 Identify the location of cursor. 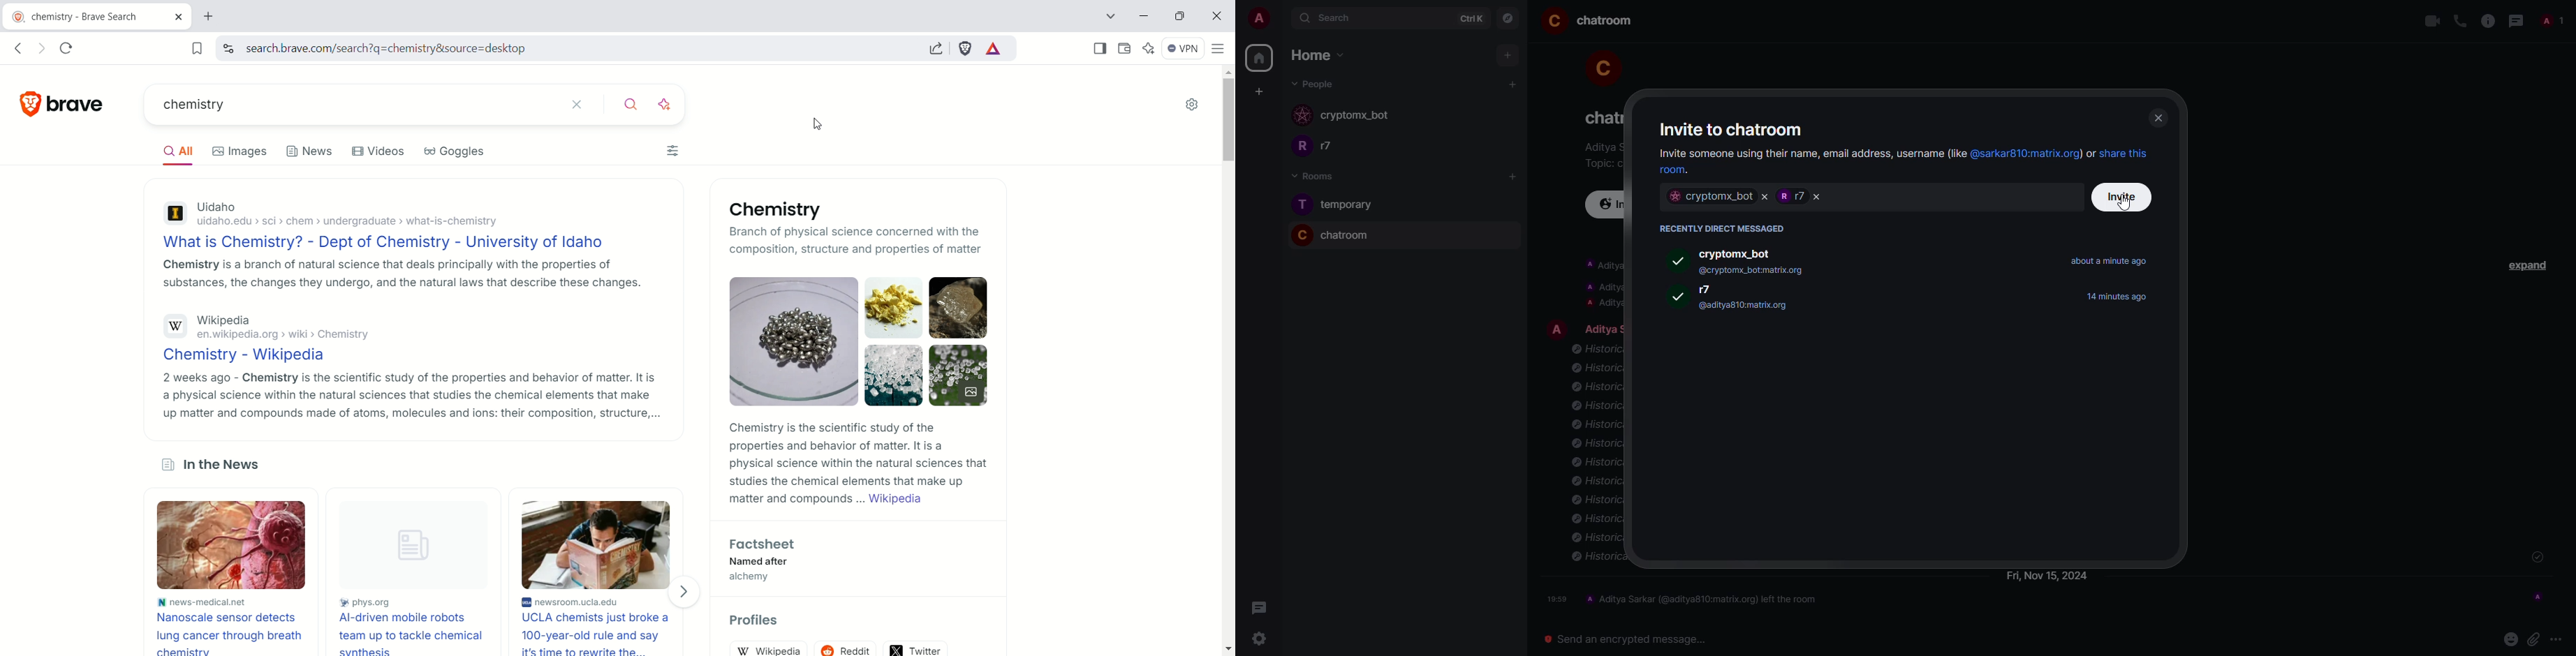
(2125, 204).